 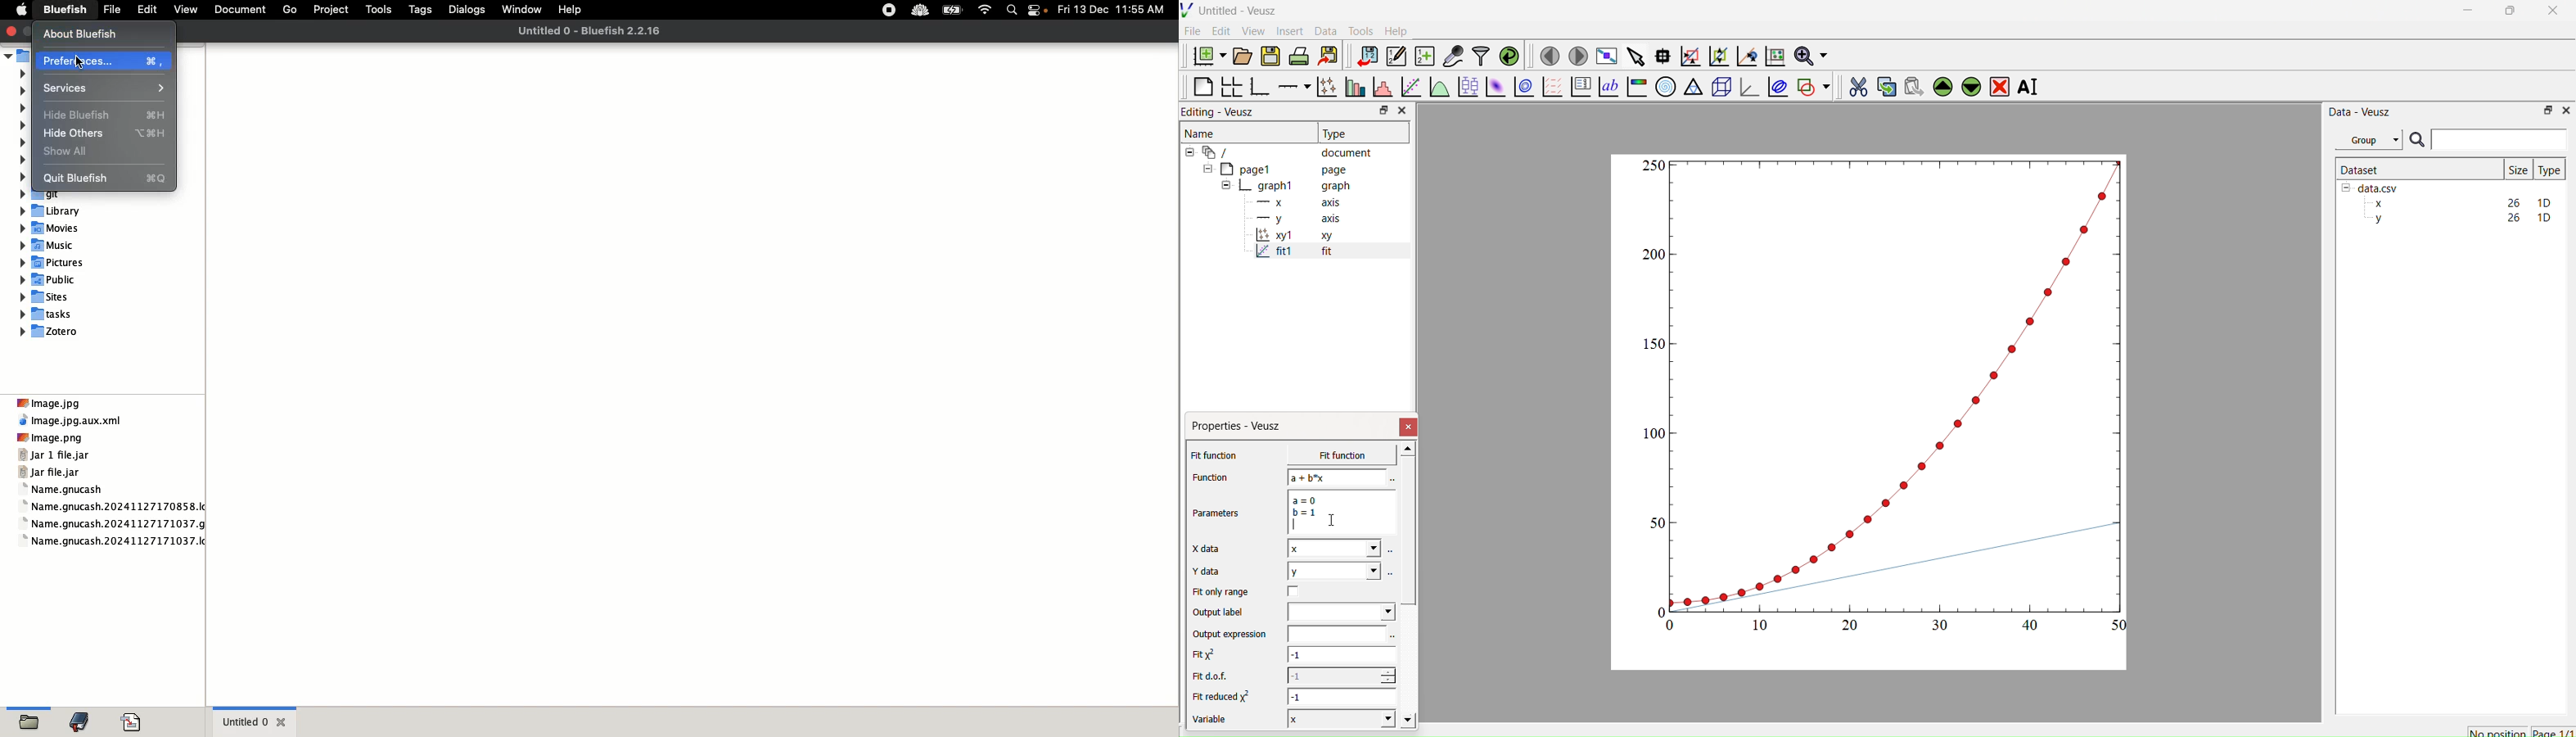 What do you see at coordinates (1297, 591) in the screenshot?
I see `Checkbox` at bounding box center [1297, 591].